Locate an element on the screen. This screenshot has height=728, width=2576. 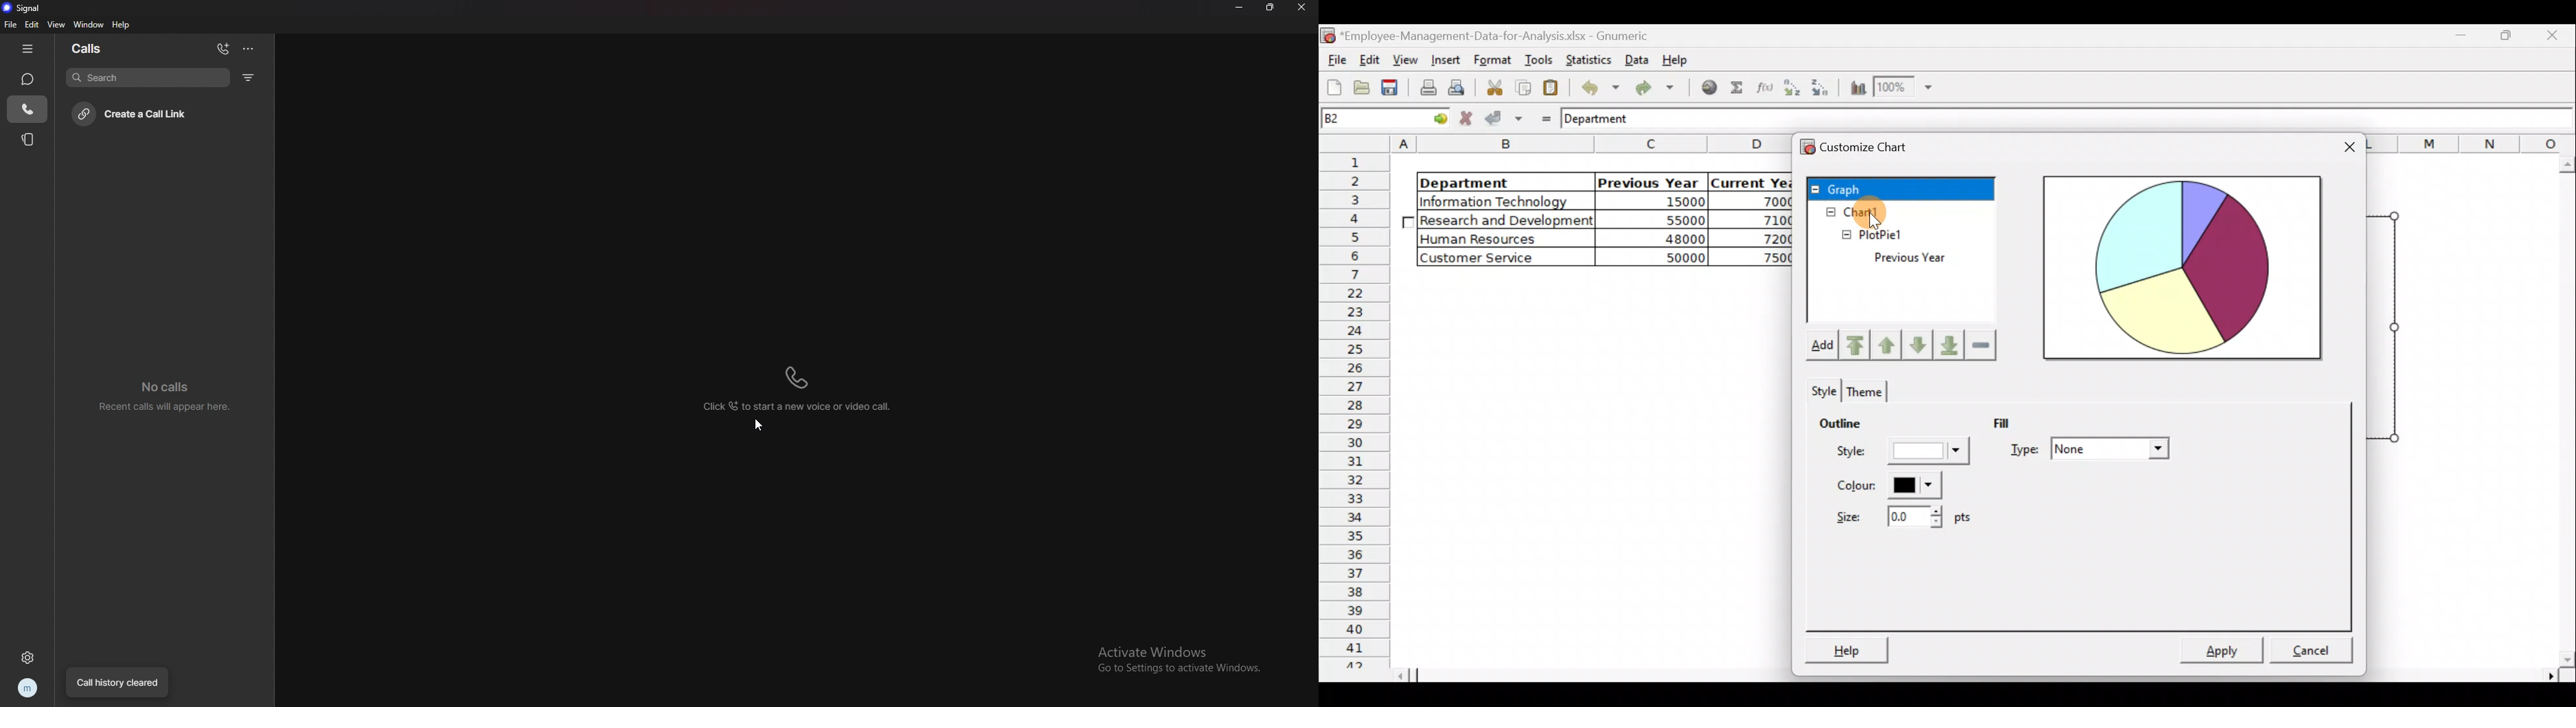
resize is located at coordinates (1271, 6).